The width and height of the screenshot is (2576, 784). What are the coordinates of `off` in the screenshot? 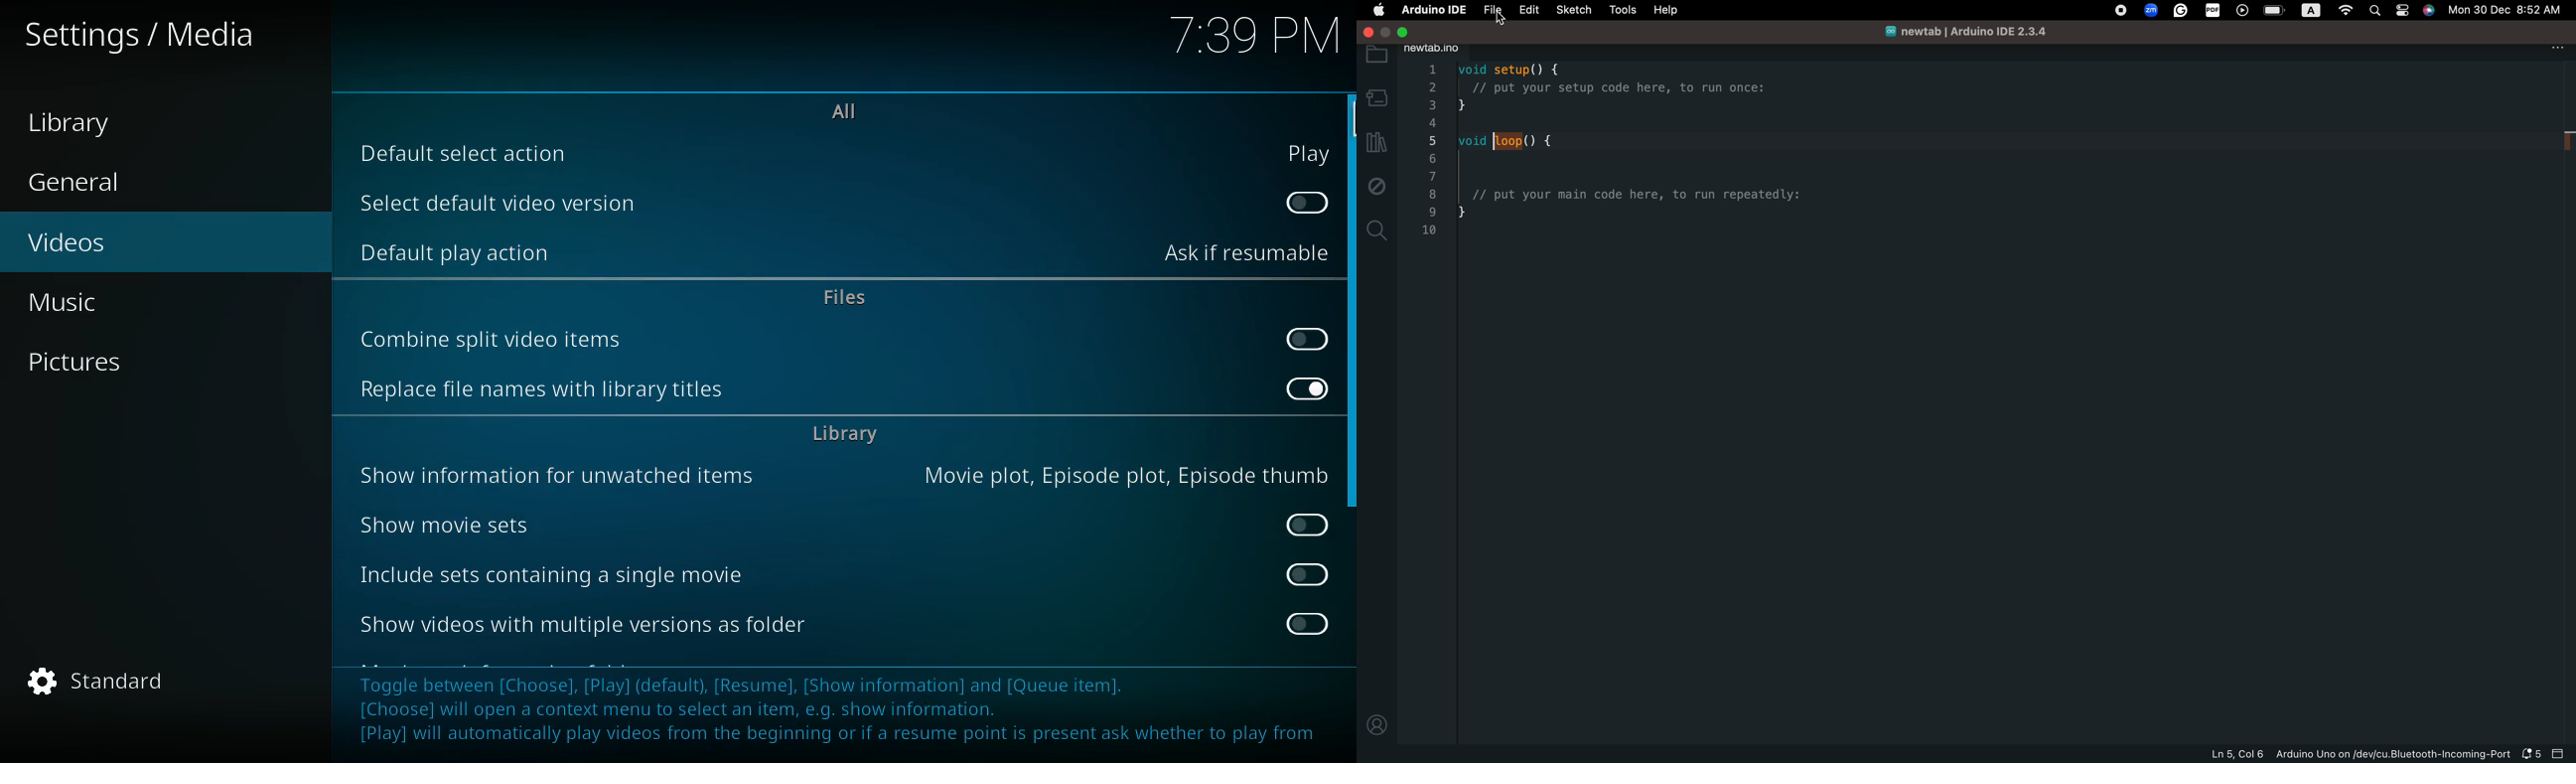 It's located at (1307, 574).